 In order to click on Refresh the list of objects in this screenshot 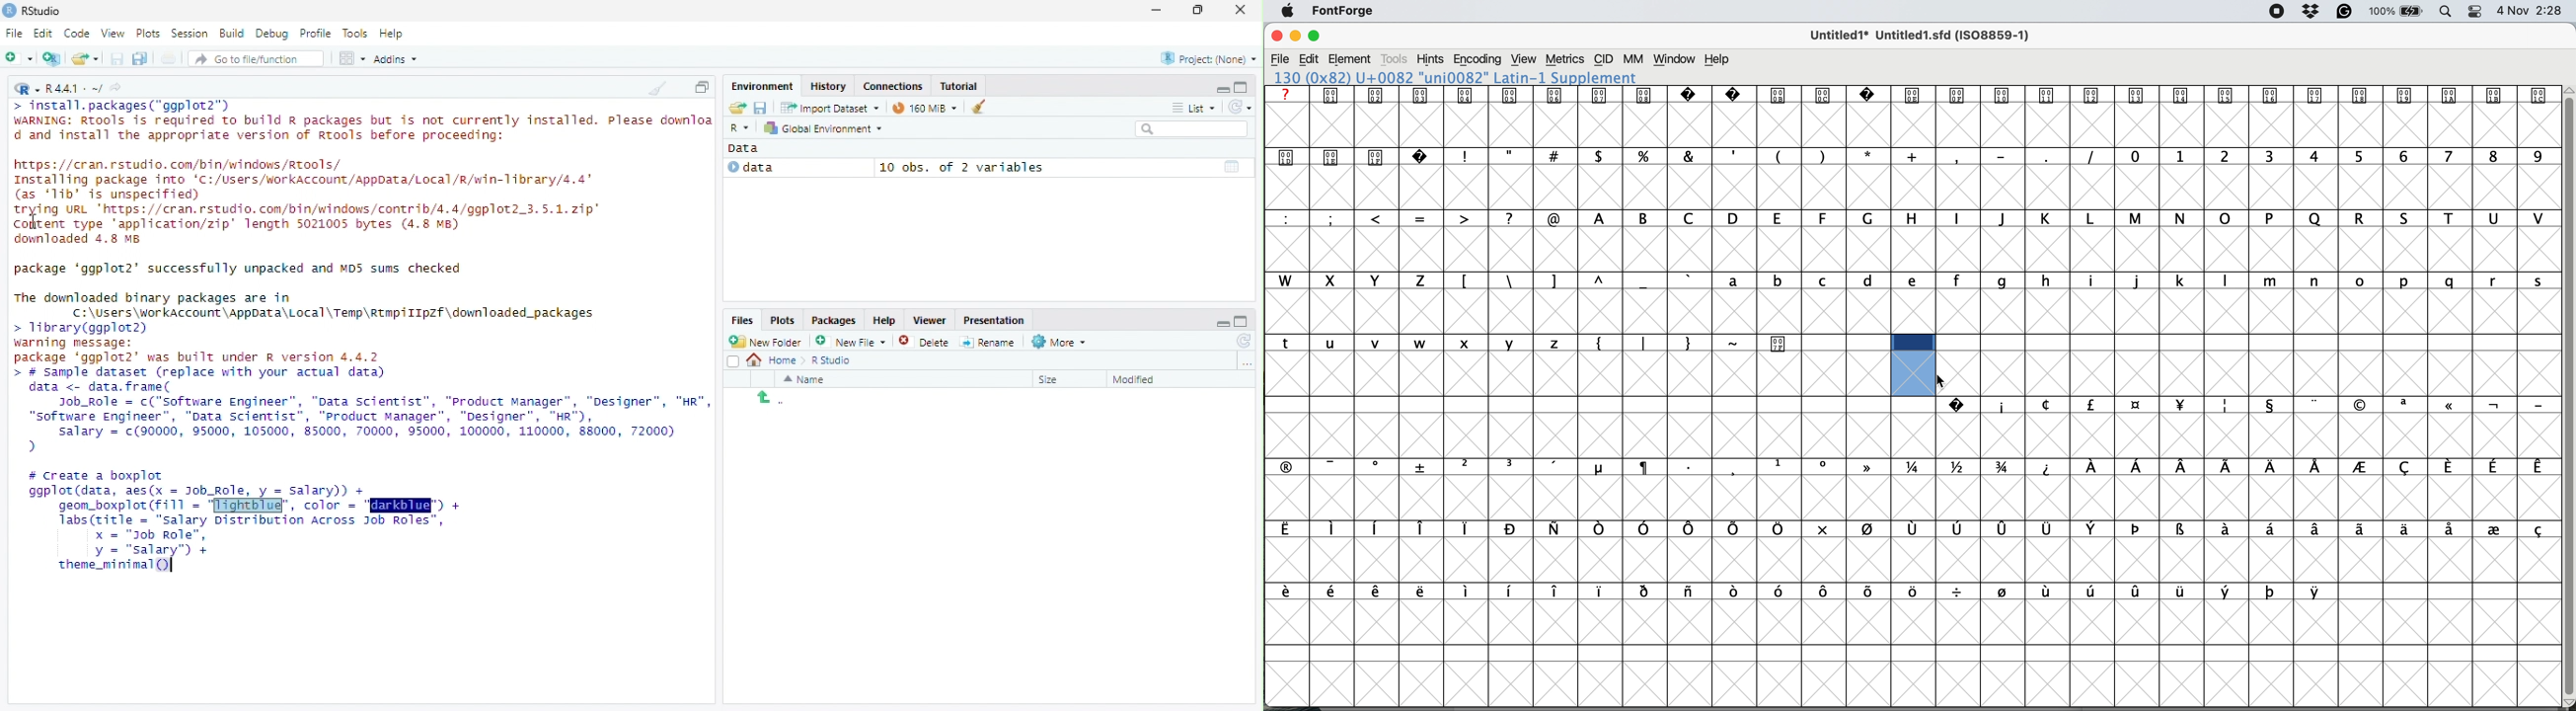, I will do `click(1240, 106)`.